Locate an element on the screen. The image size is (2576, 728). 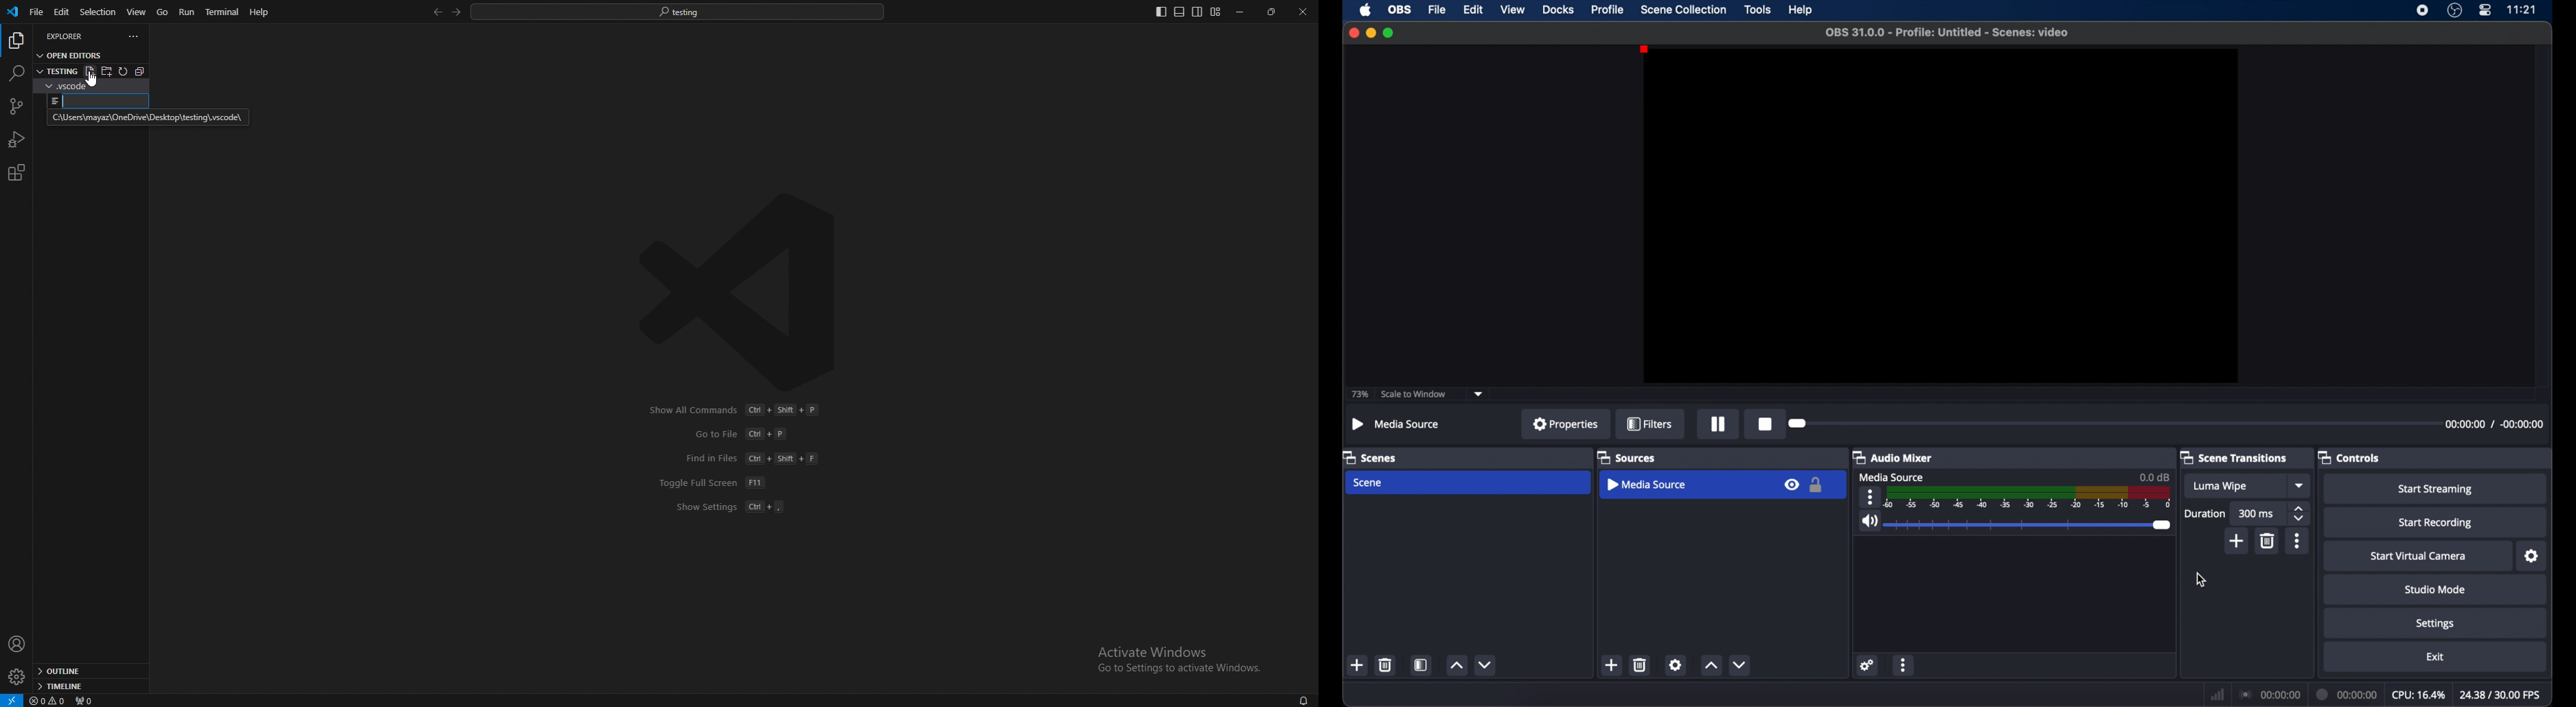
scene is located at coordinates (1370, 483).